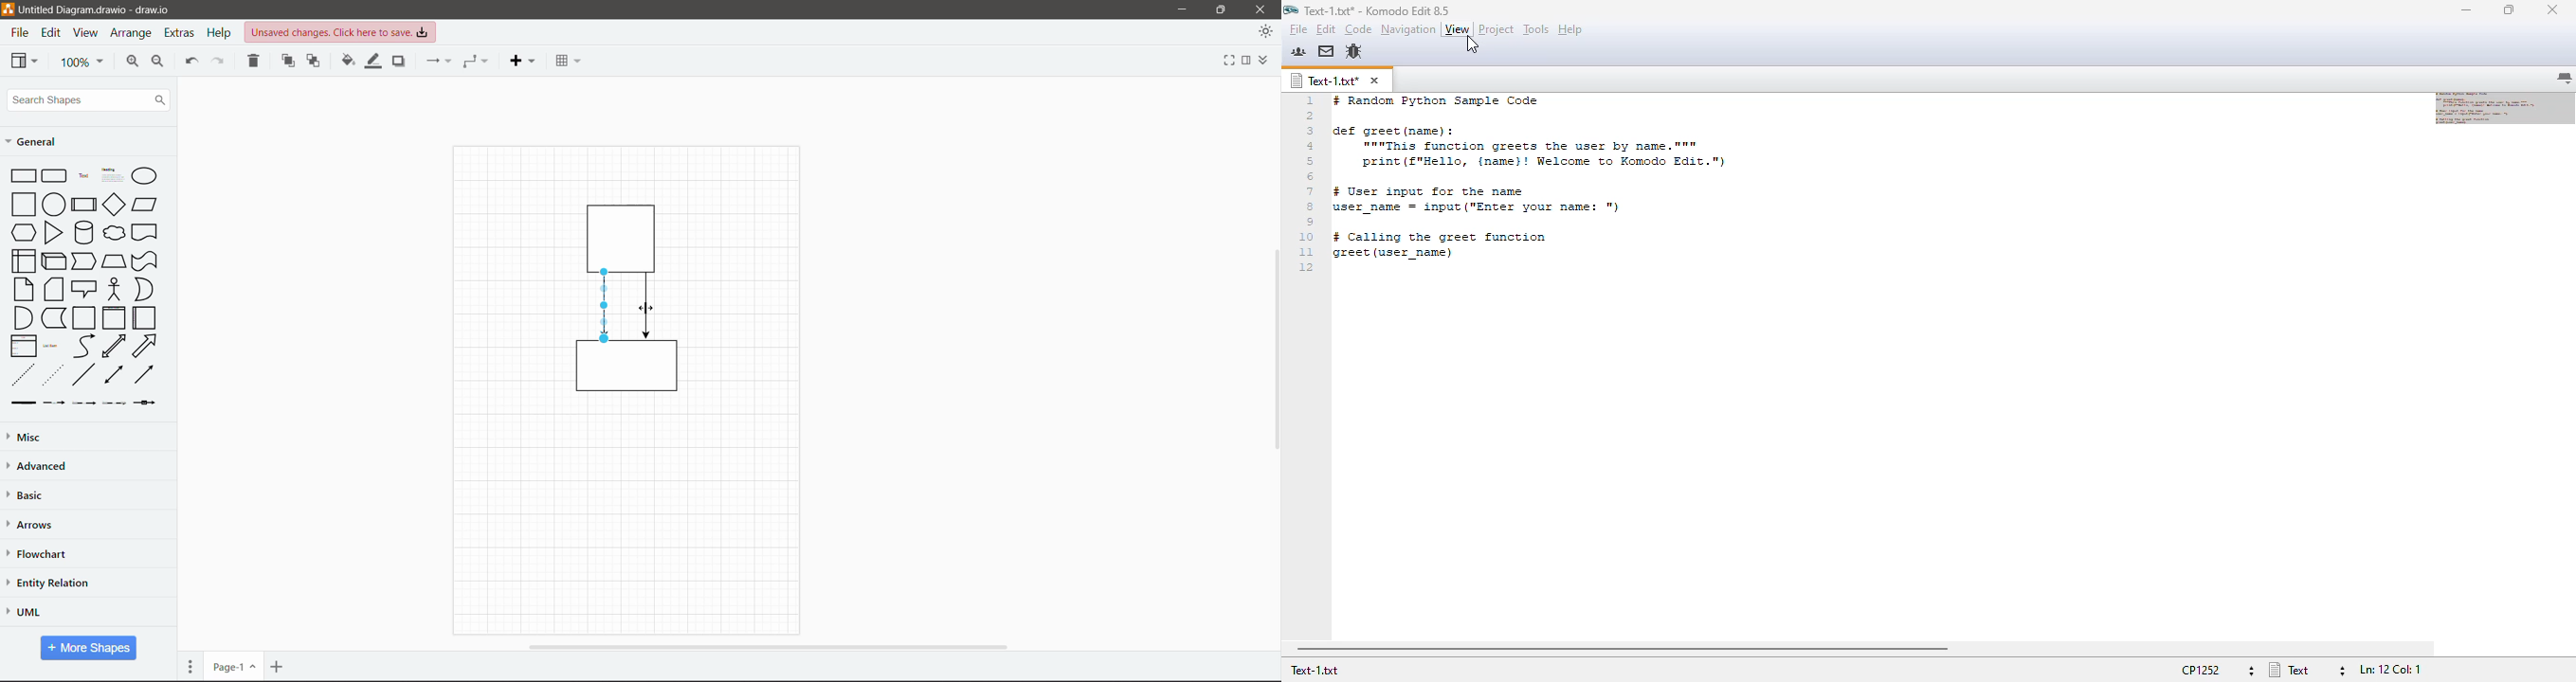 This screenshot has width=2576, height=700. I want to click on View, so click(25, 60).